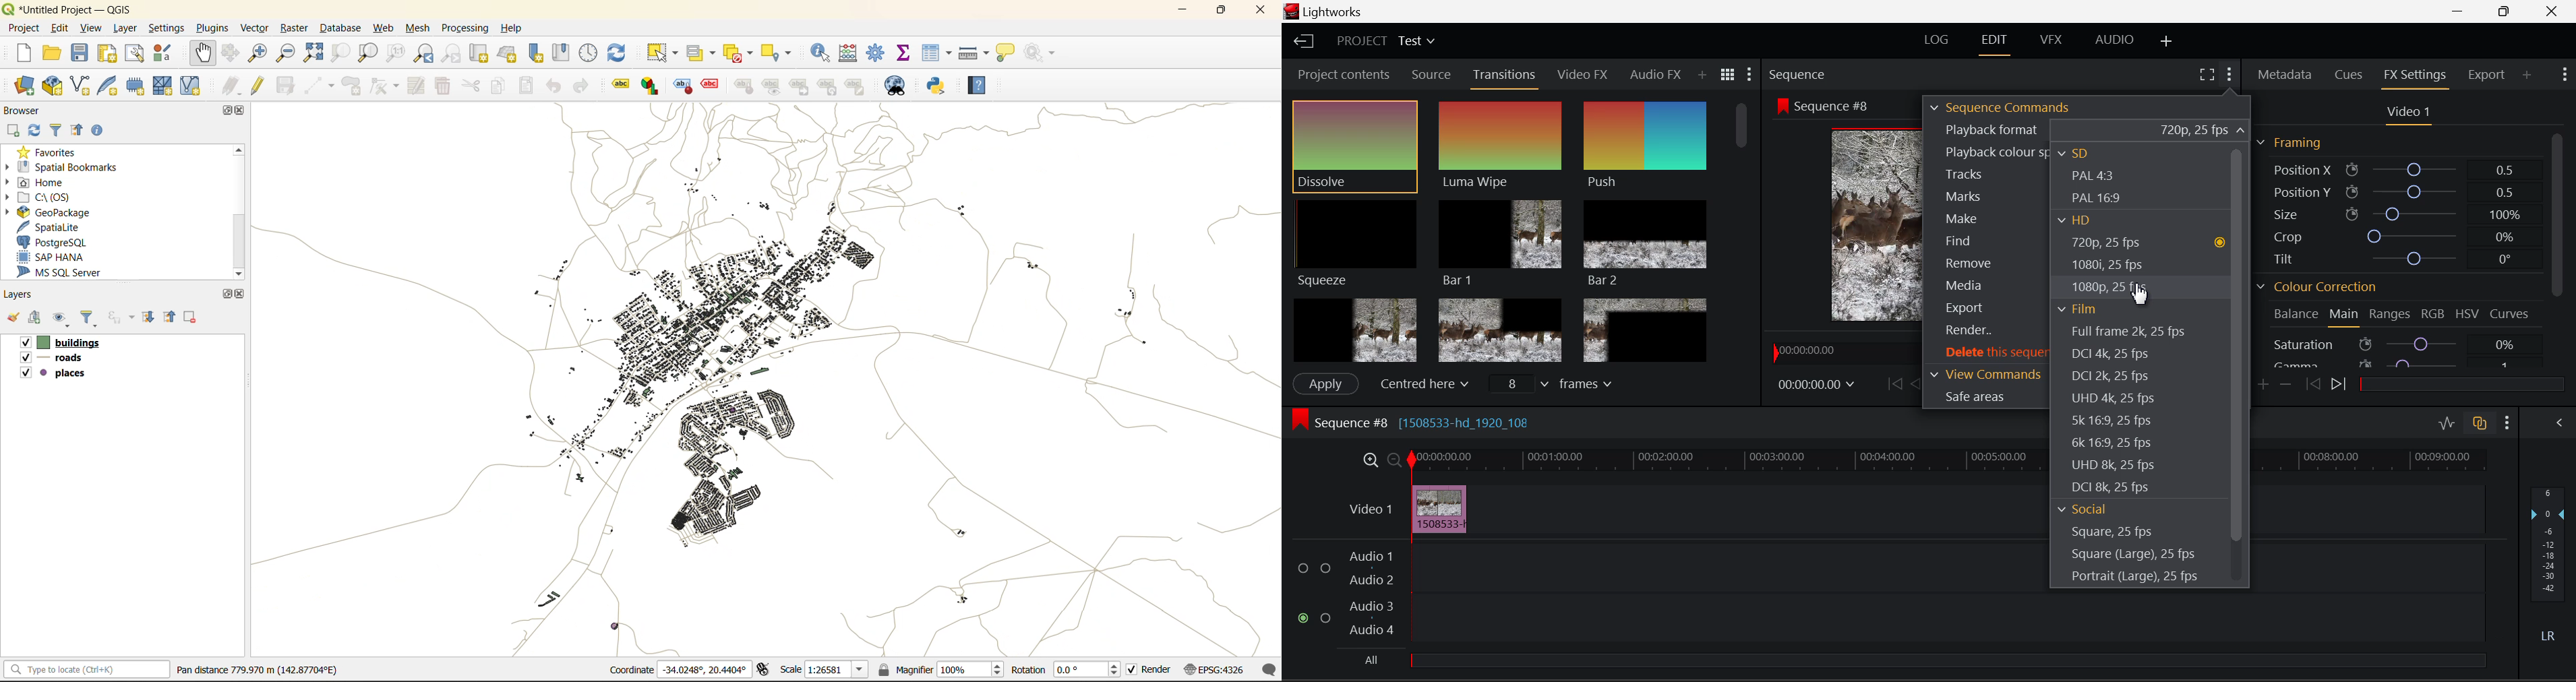 This screenshot has width=2576, height=700. I want to click on manage map, so click(63, 319).